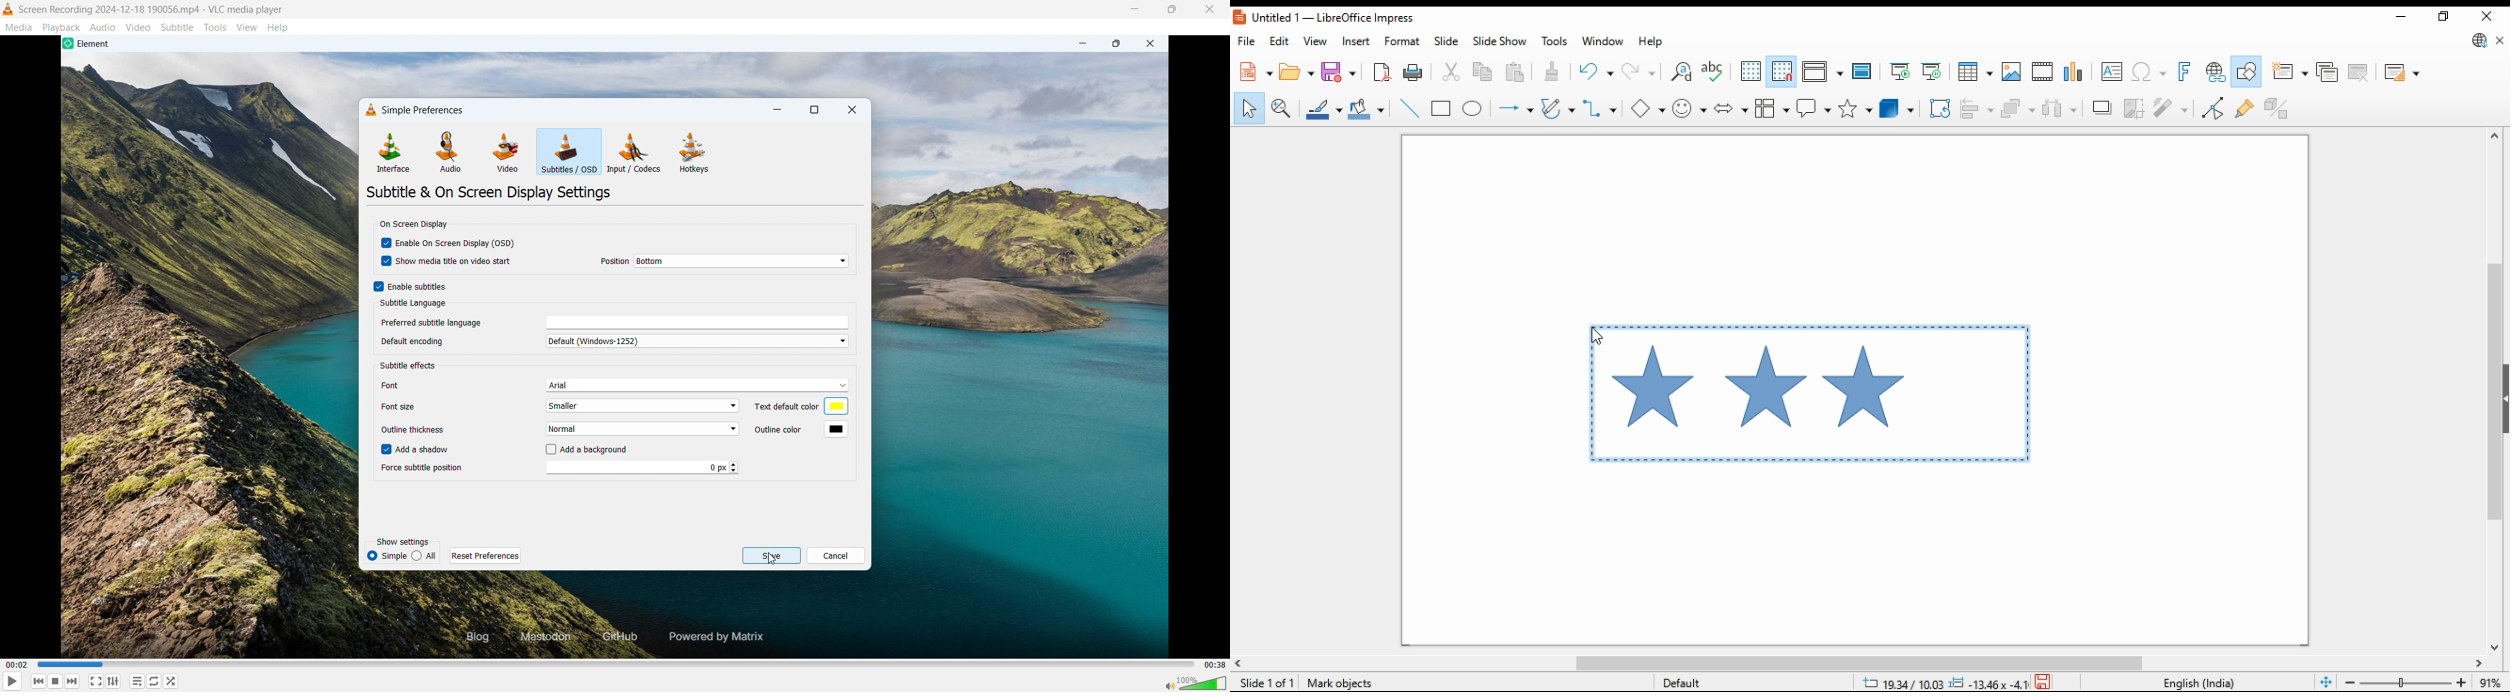 Image resolution: width=2520 pixels, height=700 pixels. I want to click on Forward or next media , so click(56, 681).